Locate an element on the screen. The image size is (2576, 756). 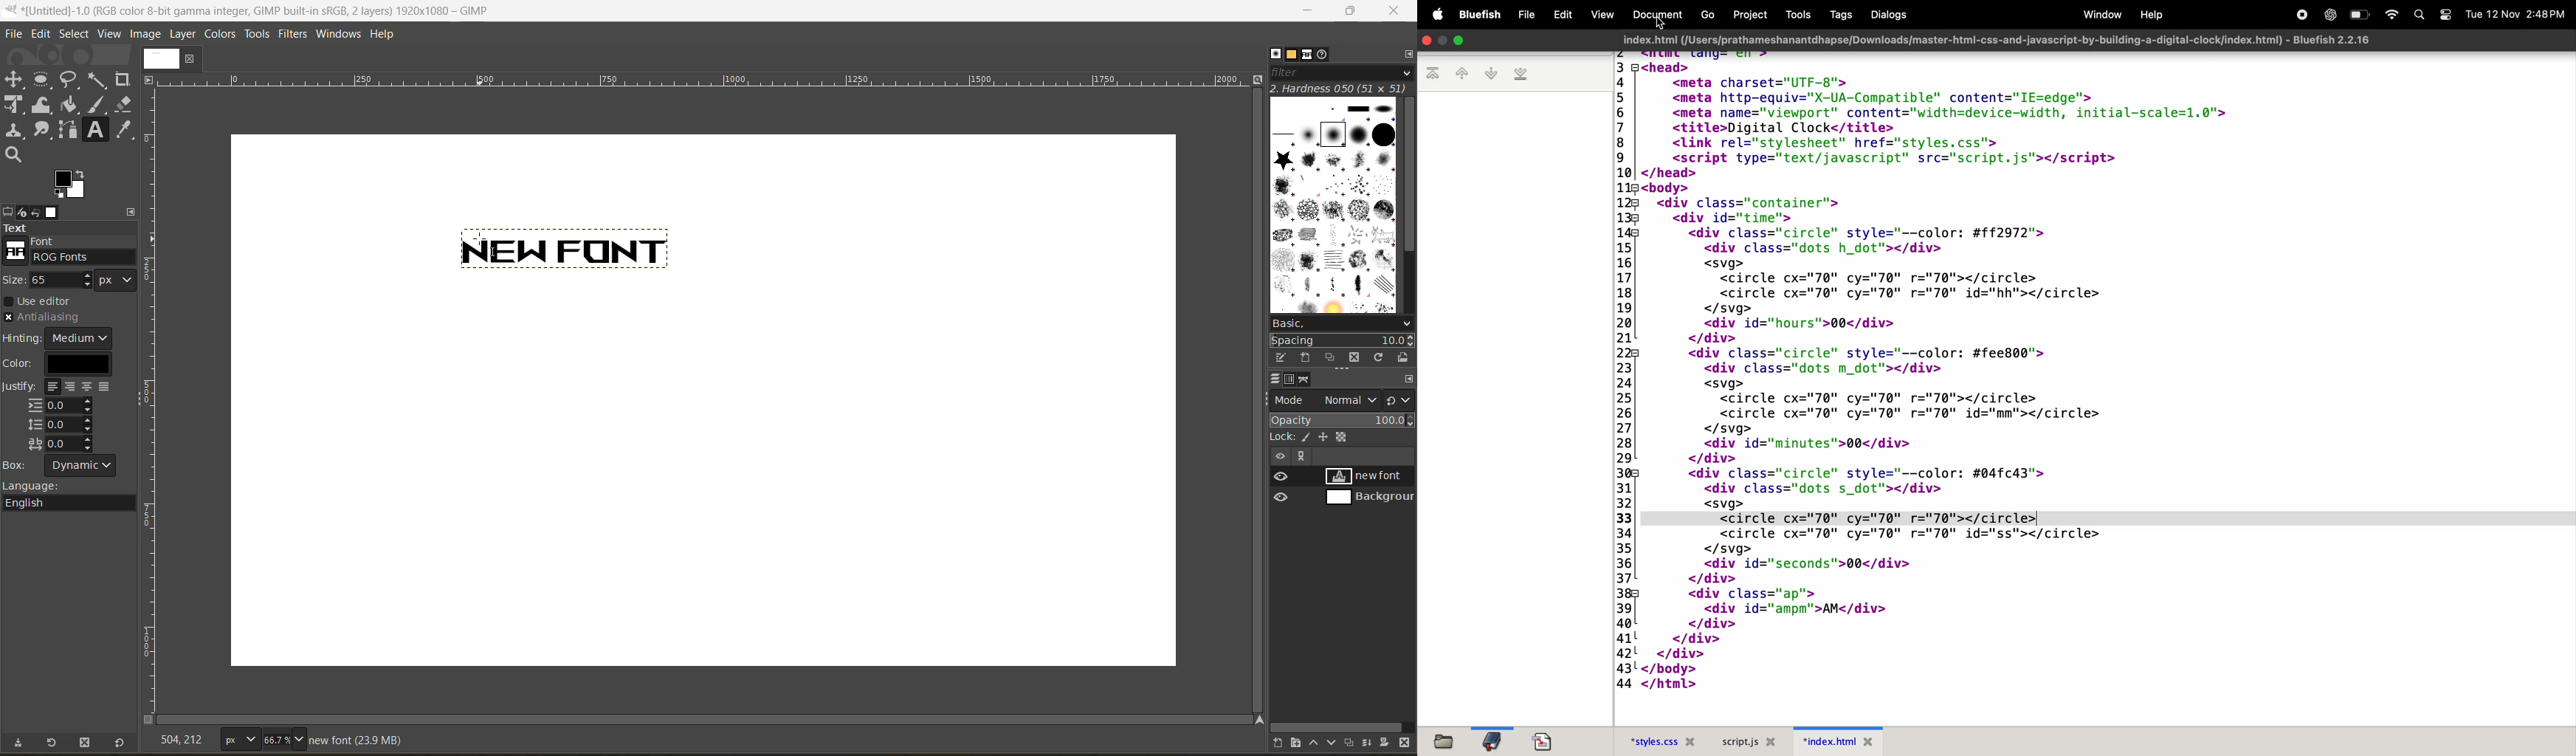
delete tool preset is located at coordinates (86, 741).